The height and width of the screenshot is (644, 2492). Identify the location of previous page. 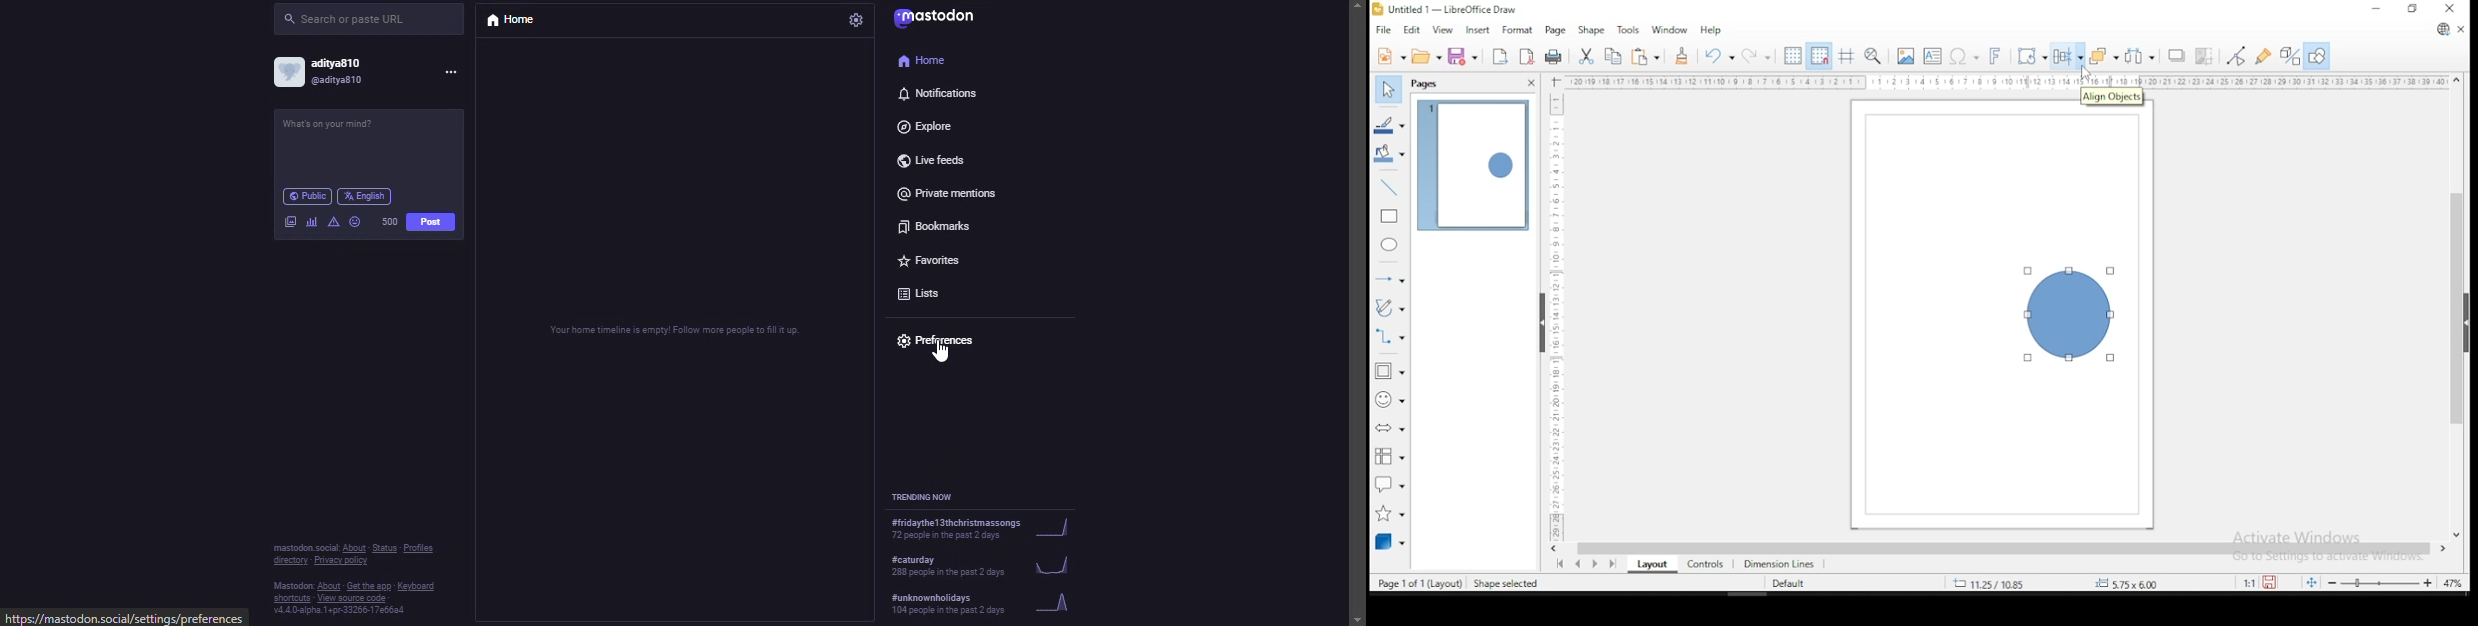
(1581, 563).